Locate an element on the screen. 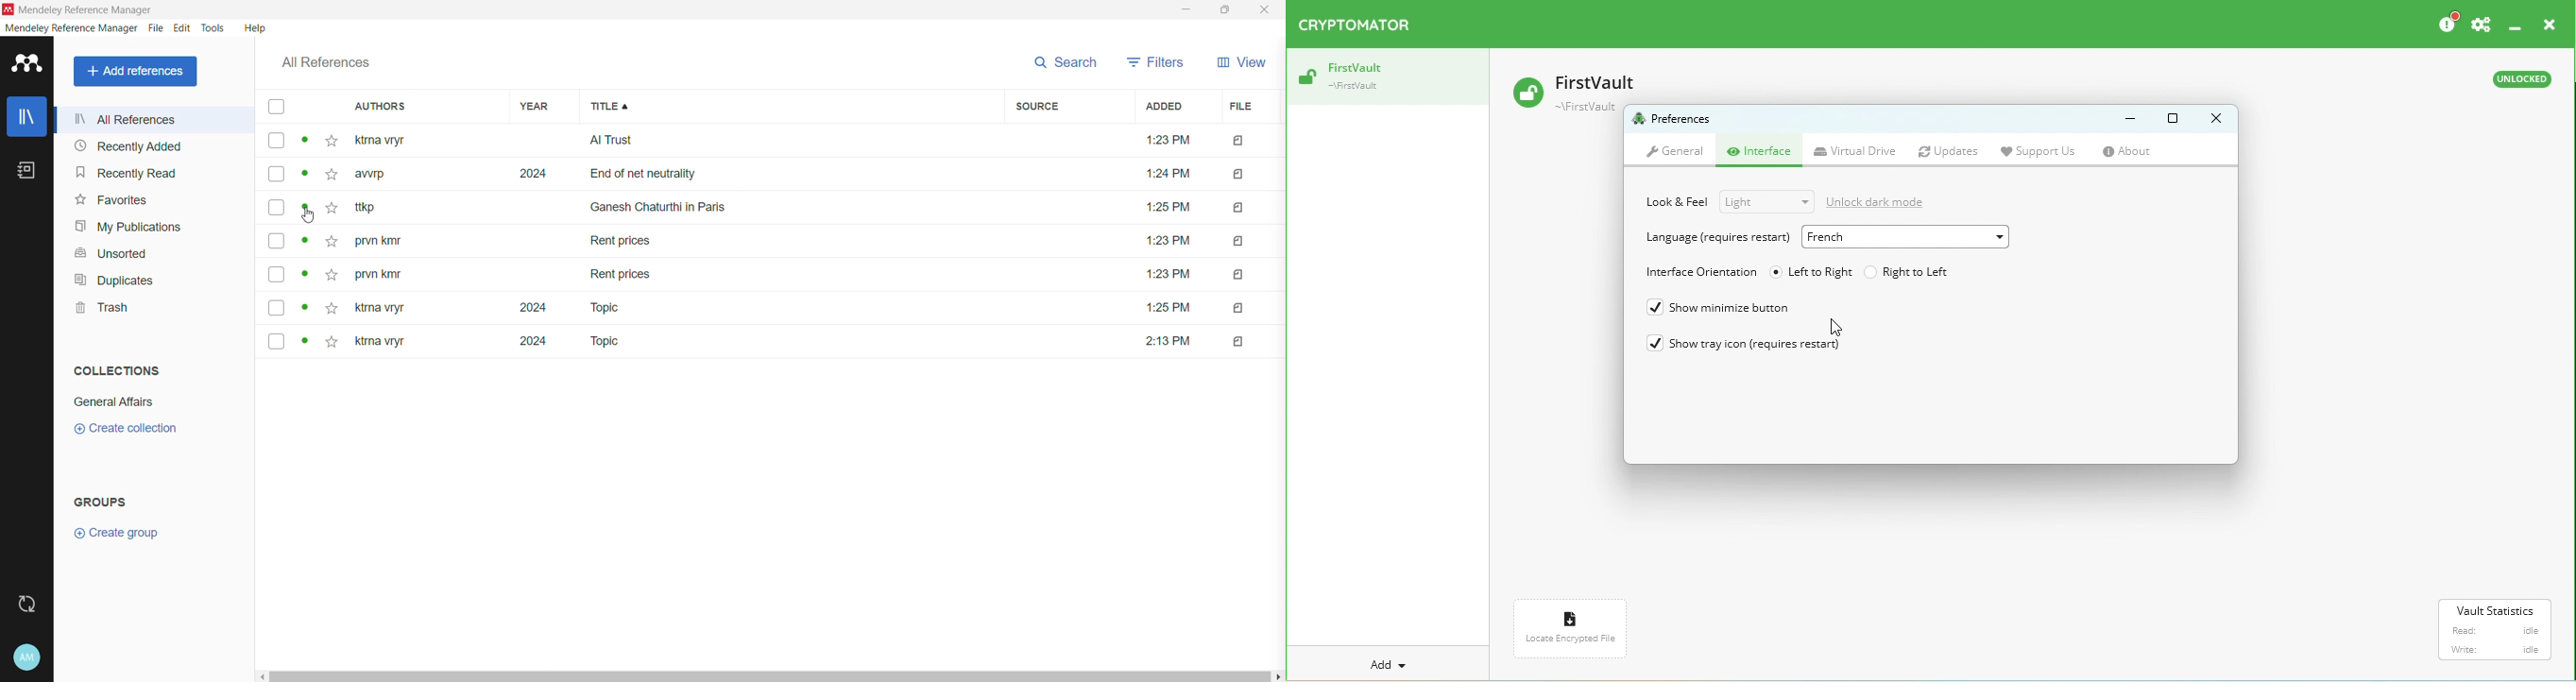 The height and width of the screenshot is (700, 2576). Vault statistics is located at coordinates (2498, 630).